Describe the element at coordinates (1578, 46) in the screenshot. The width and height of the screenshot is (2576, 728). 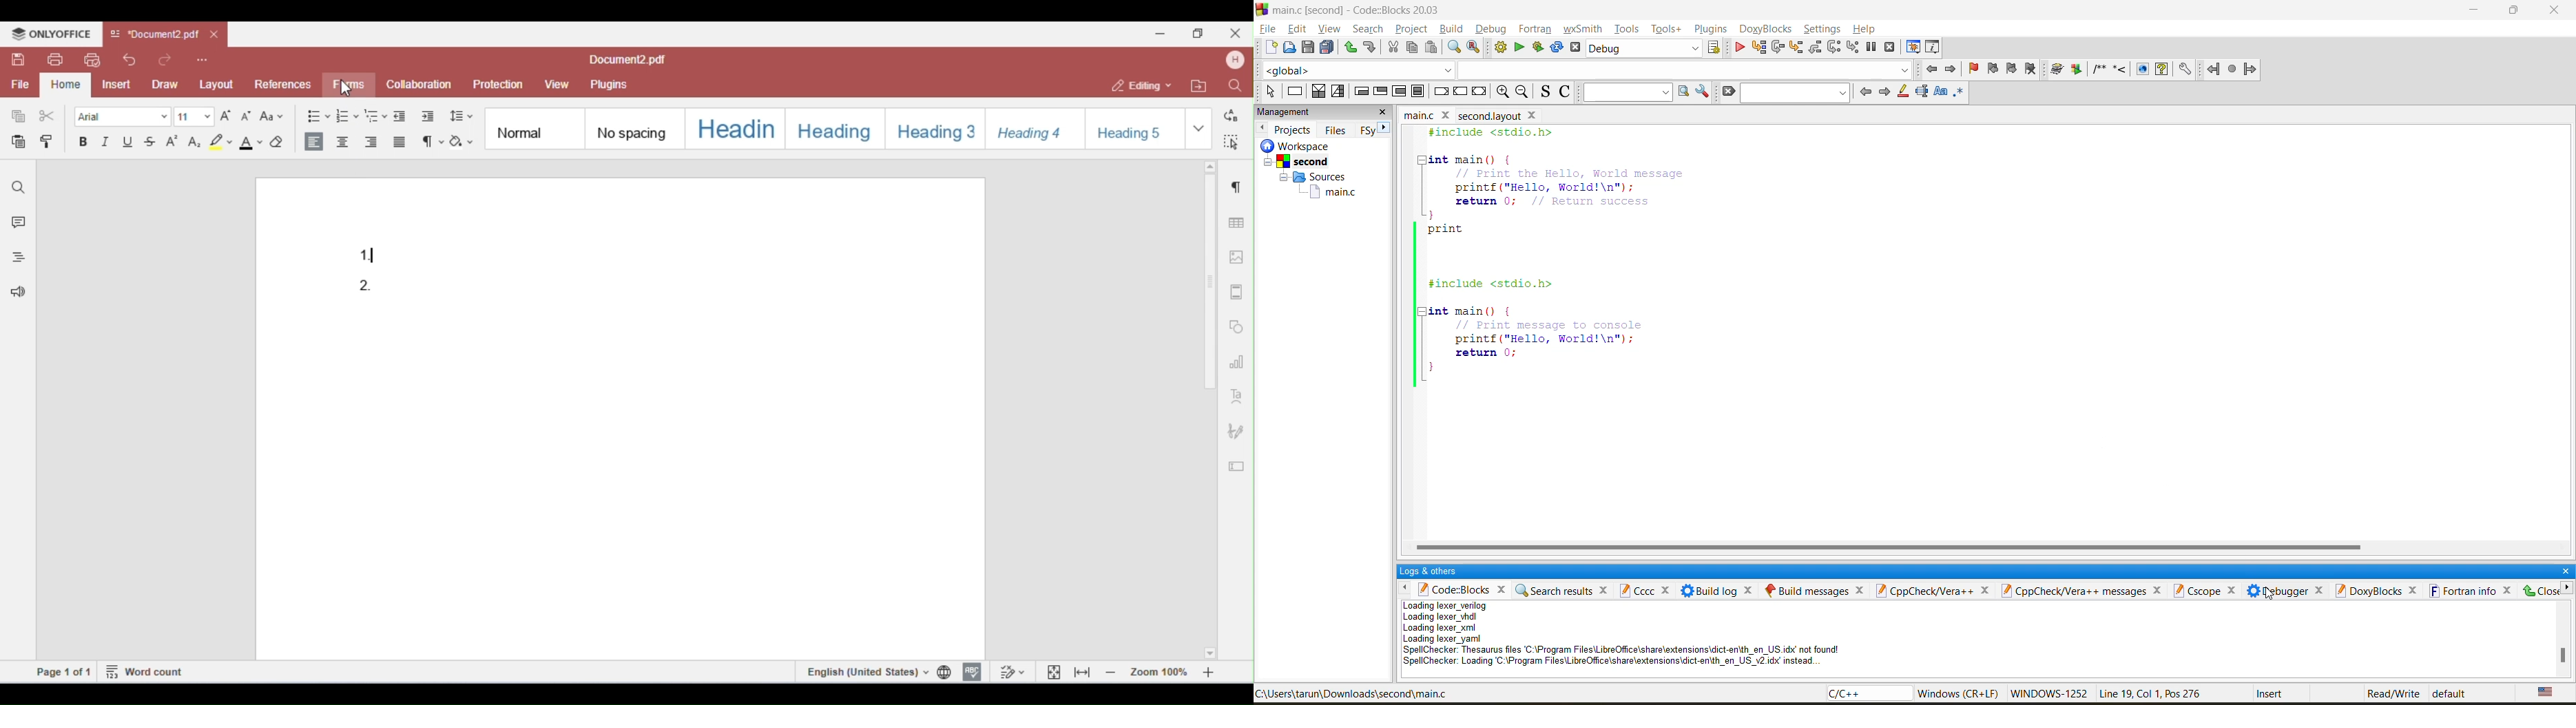
I see `abort` at that location.